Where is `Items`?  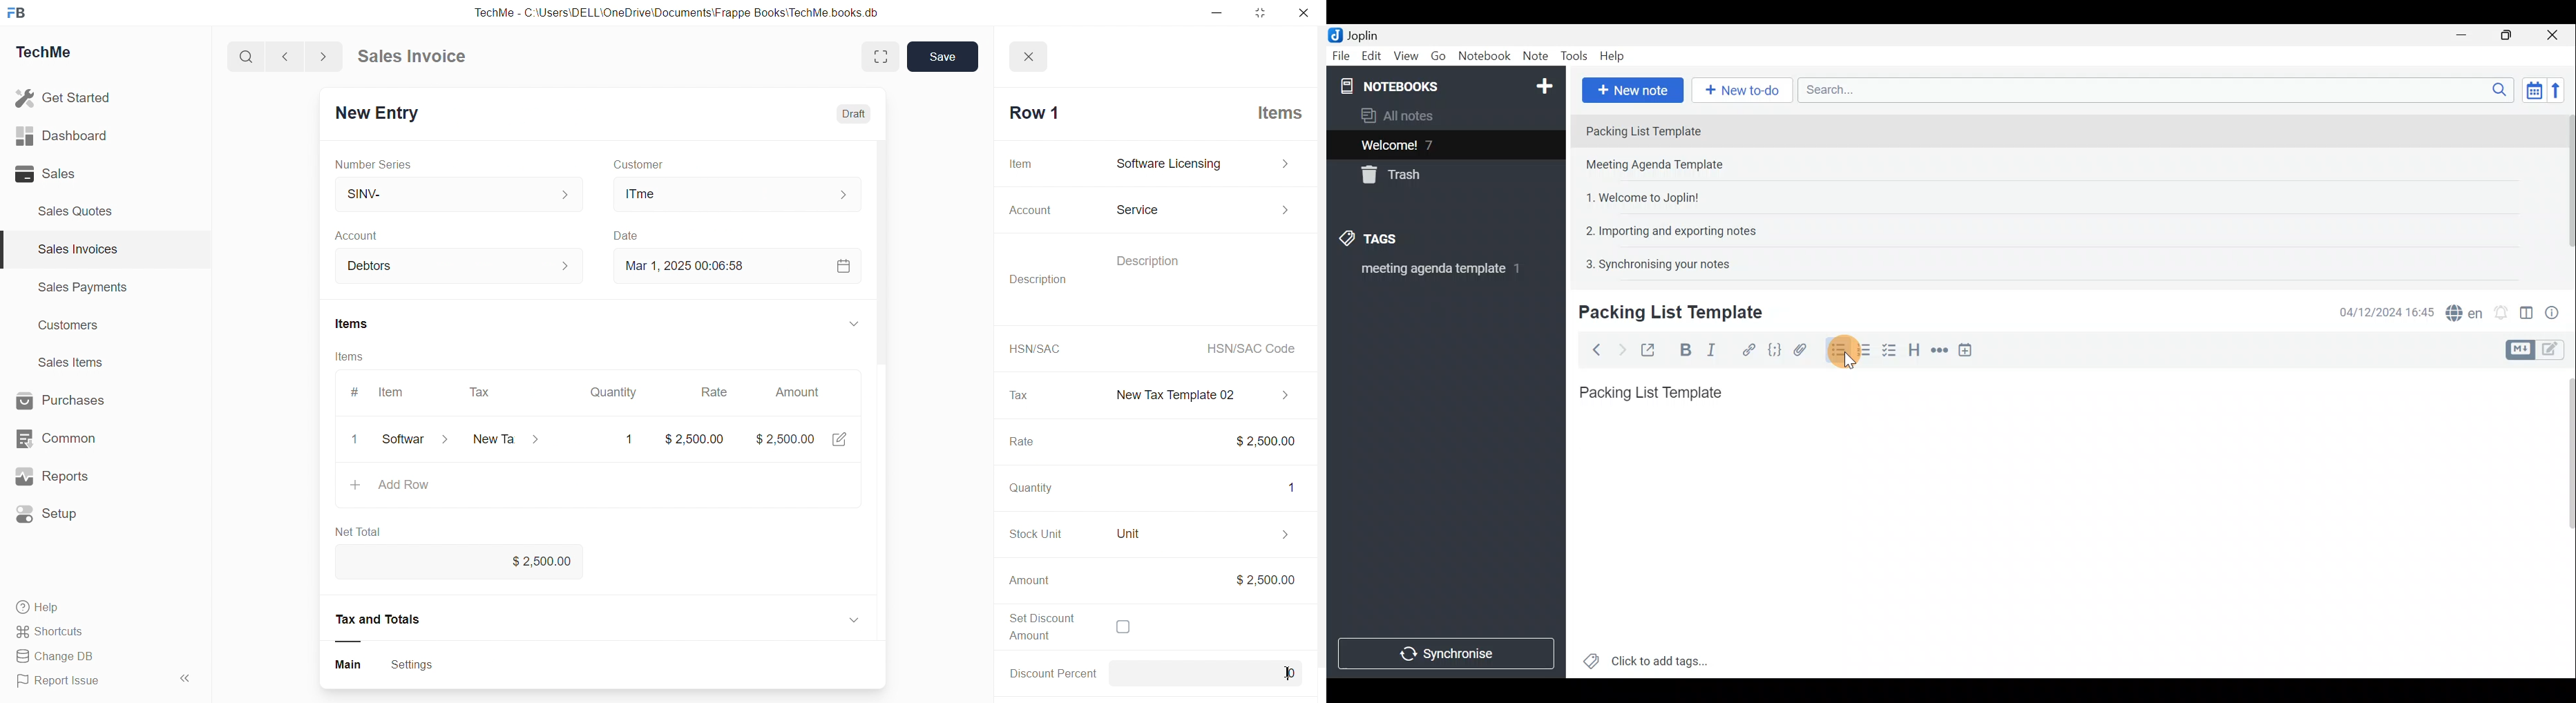 Items is located at coordinates (359, 321).